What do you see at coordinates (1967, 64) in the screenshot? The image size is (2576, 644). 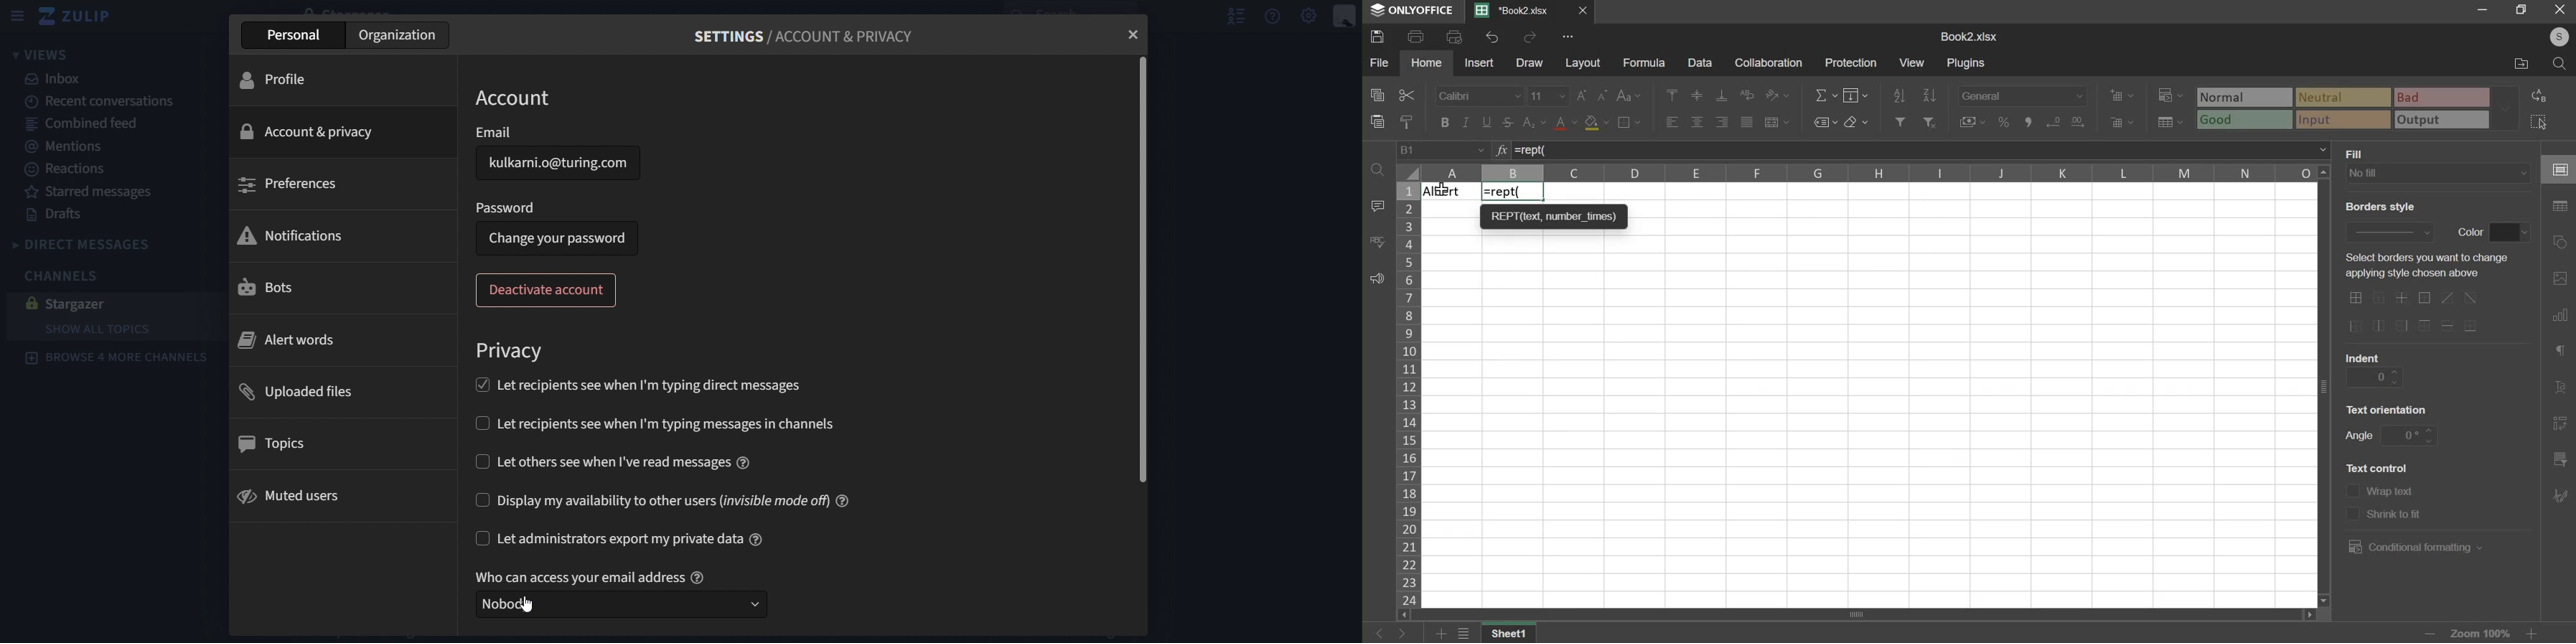 I see `plugins` at bounding box center [1967, 64].